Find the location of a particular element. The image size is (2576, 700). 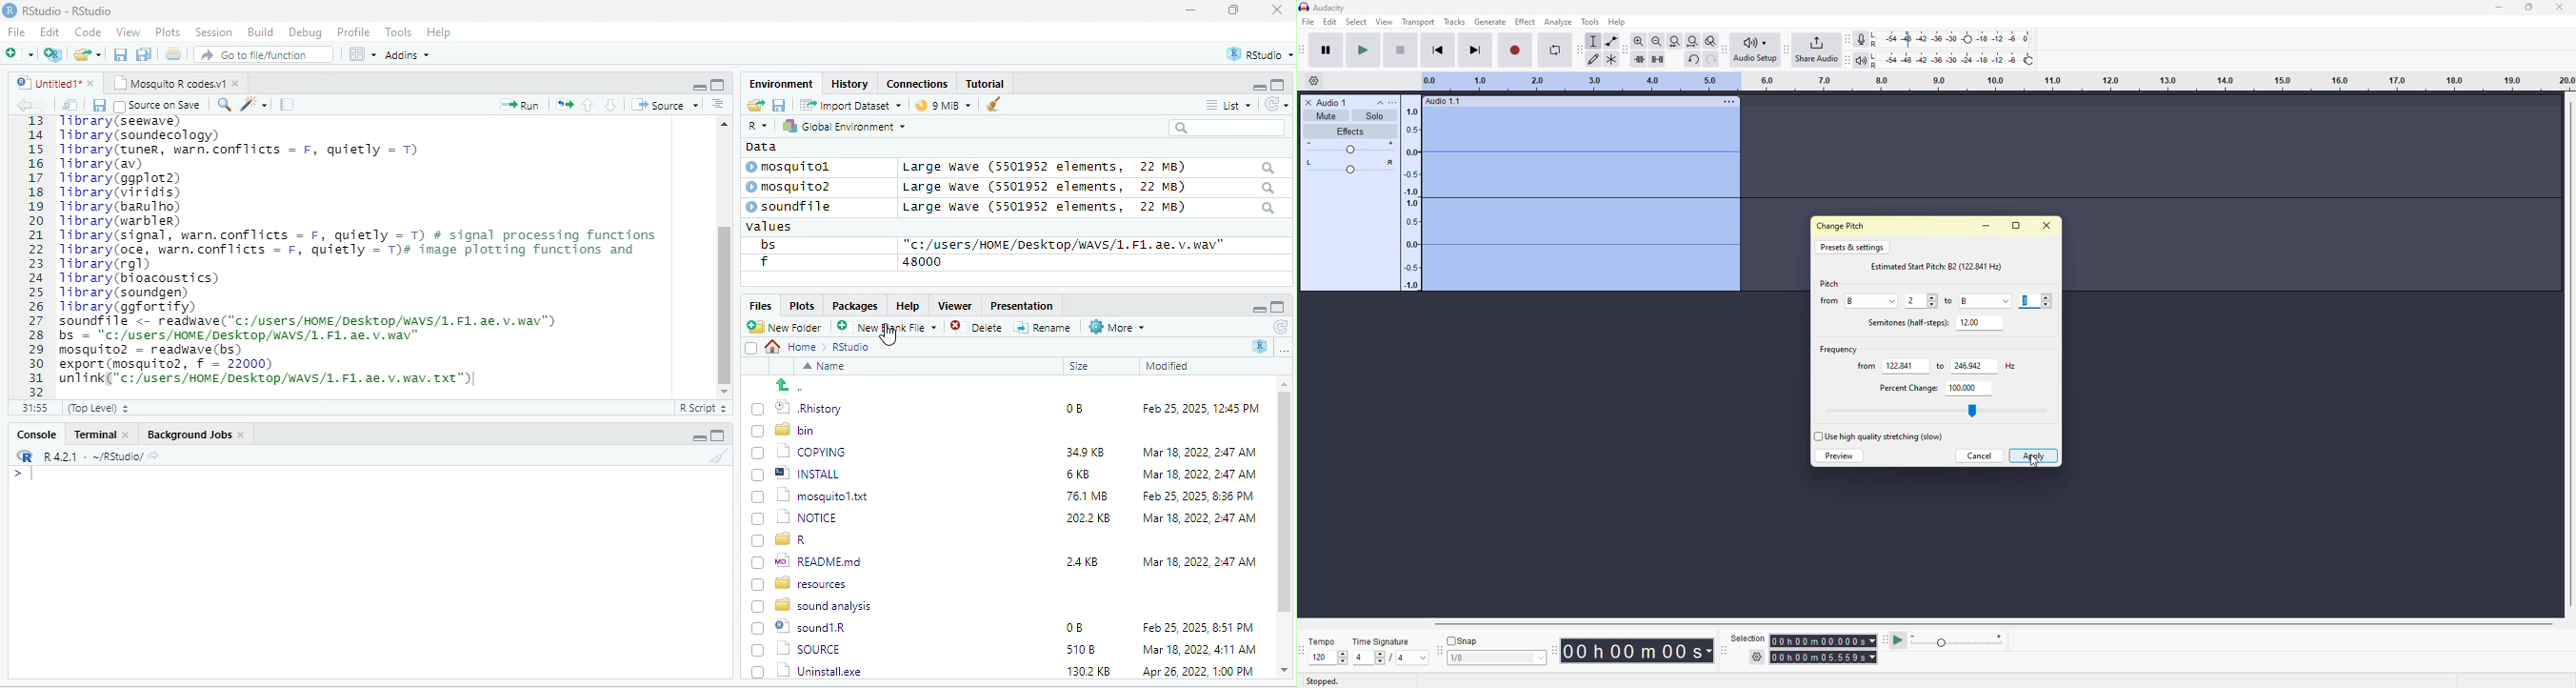

6KB is located at coordinates (1079, 475).